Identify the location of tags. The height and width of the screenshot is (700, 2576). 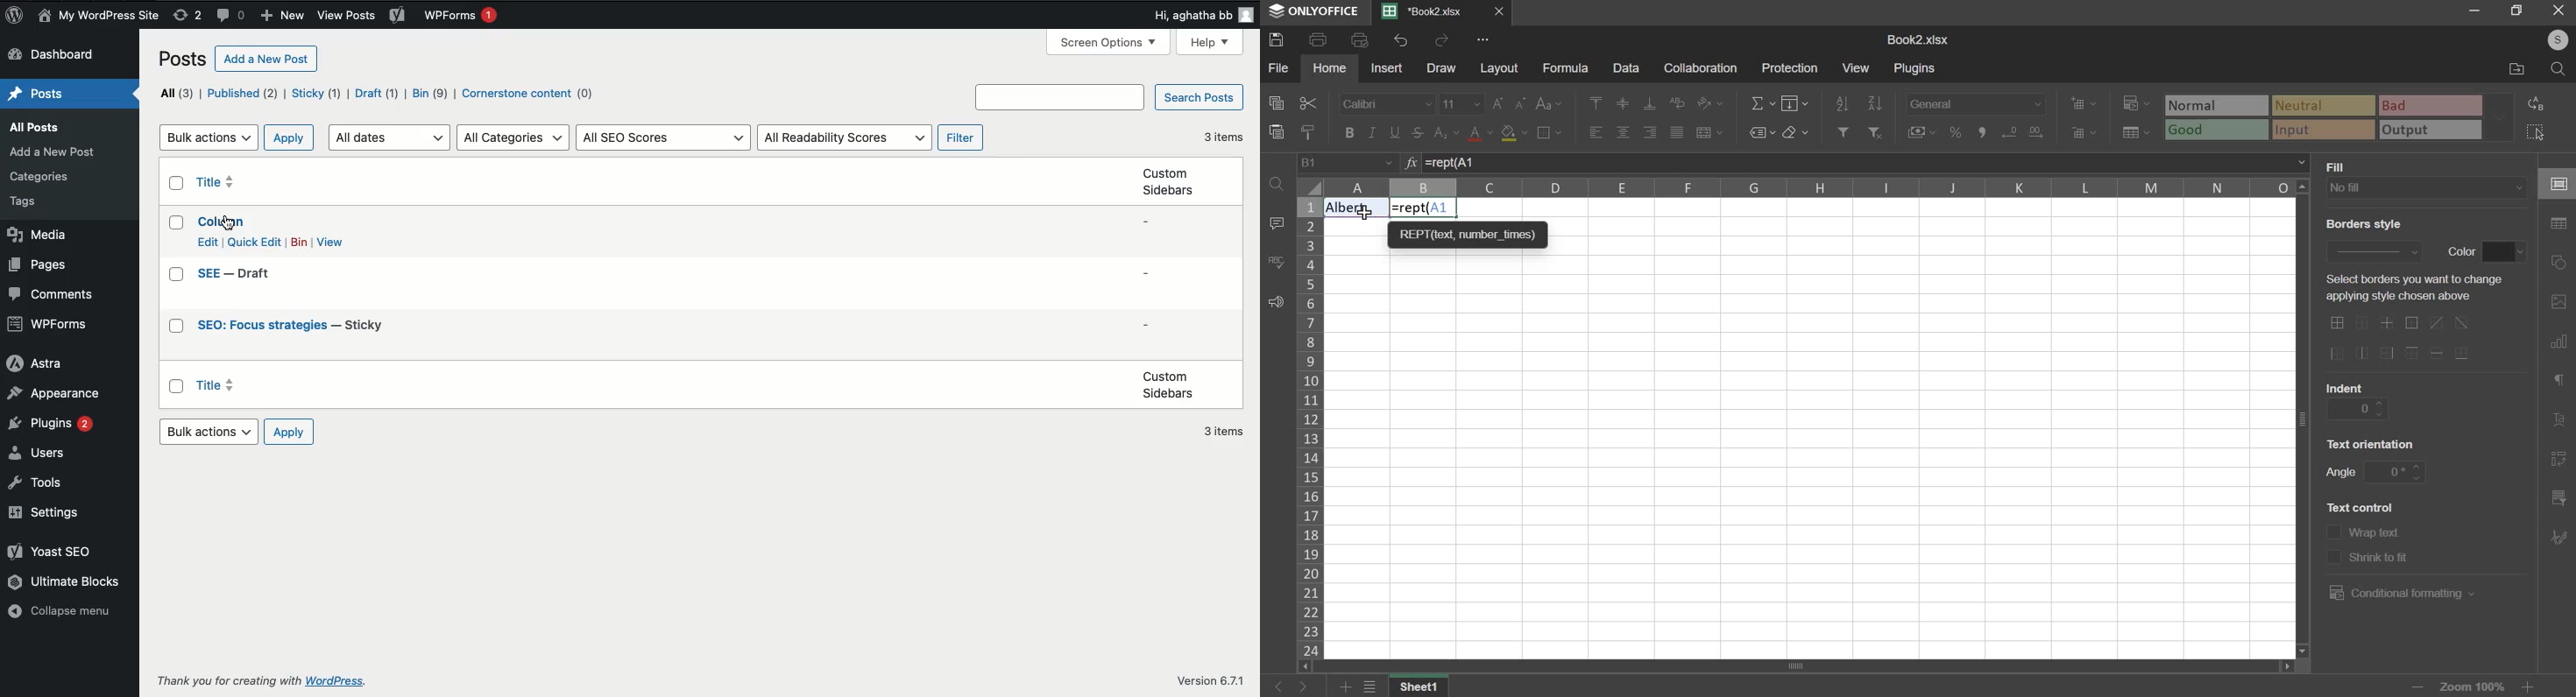
(30, 202).